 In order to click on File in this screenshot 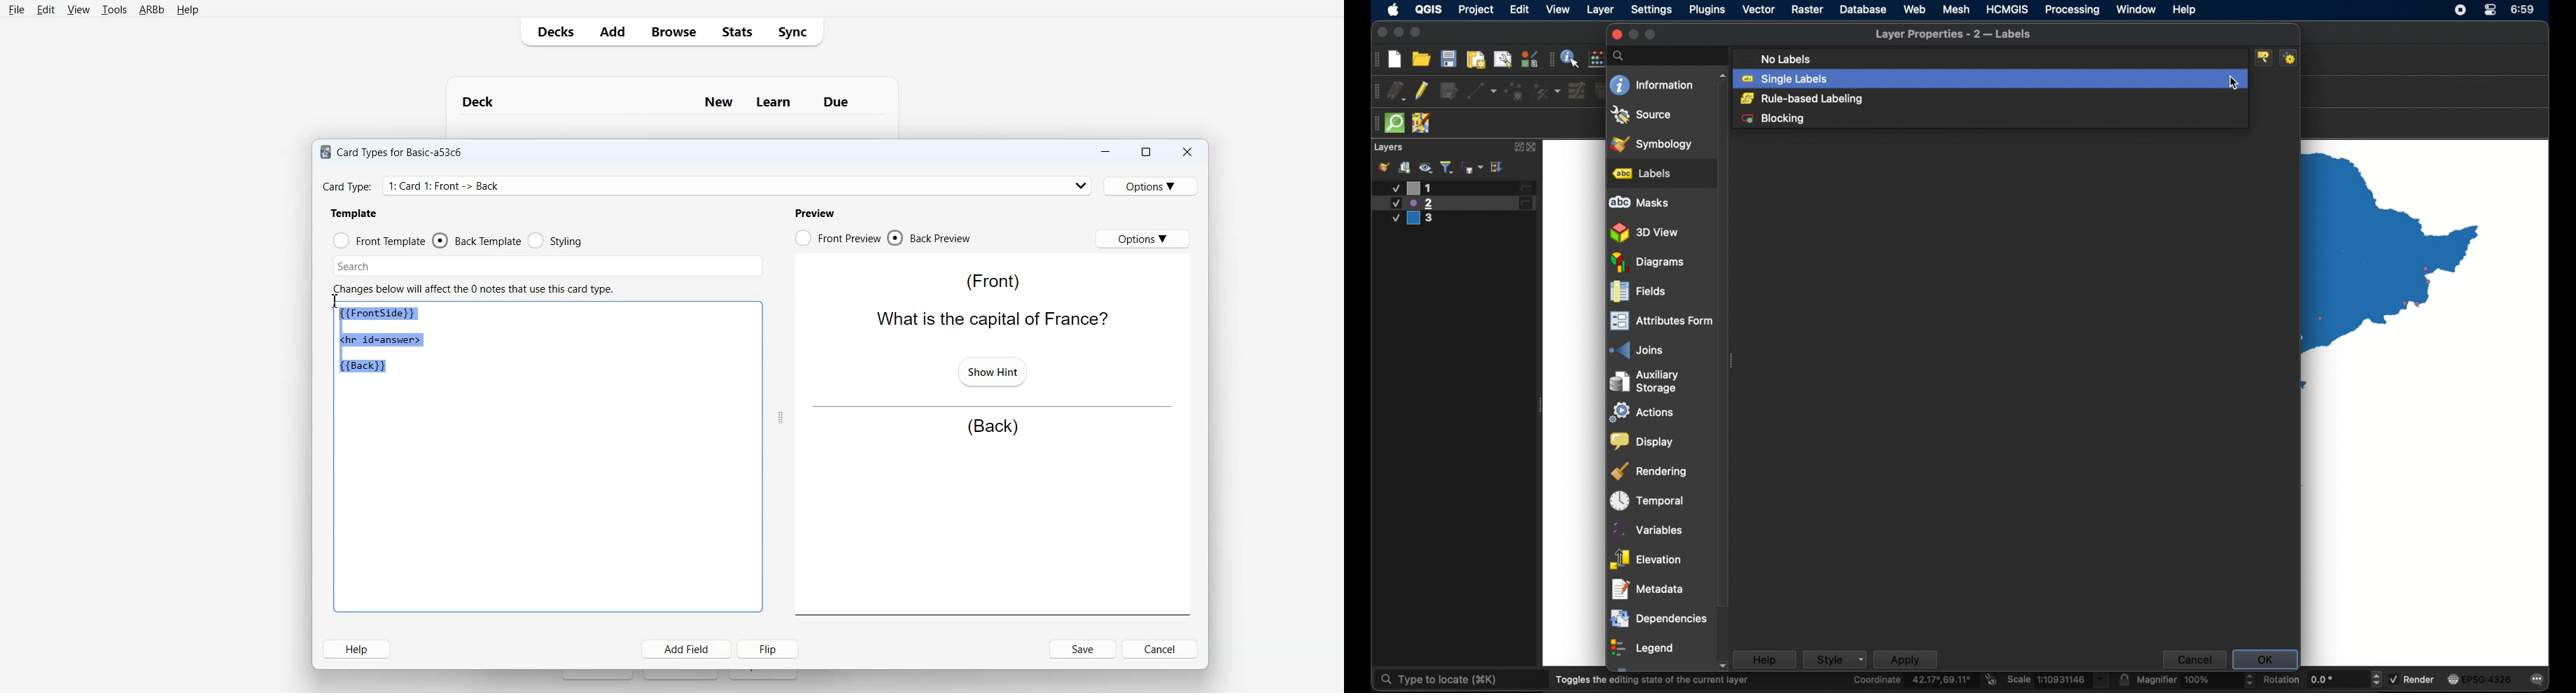, I will do `click(16, 9)`.